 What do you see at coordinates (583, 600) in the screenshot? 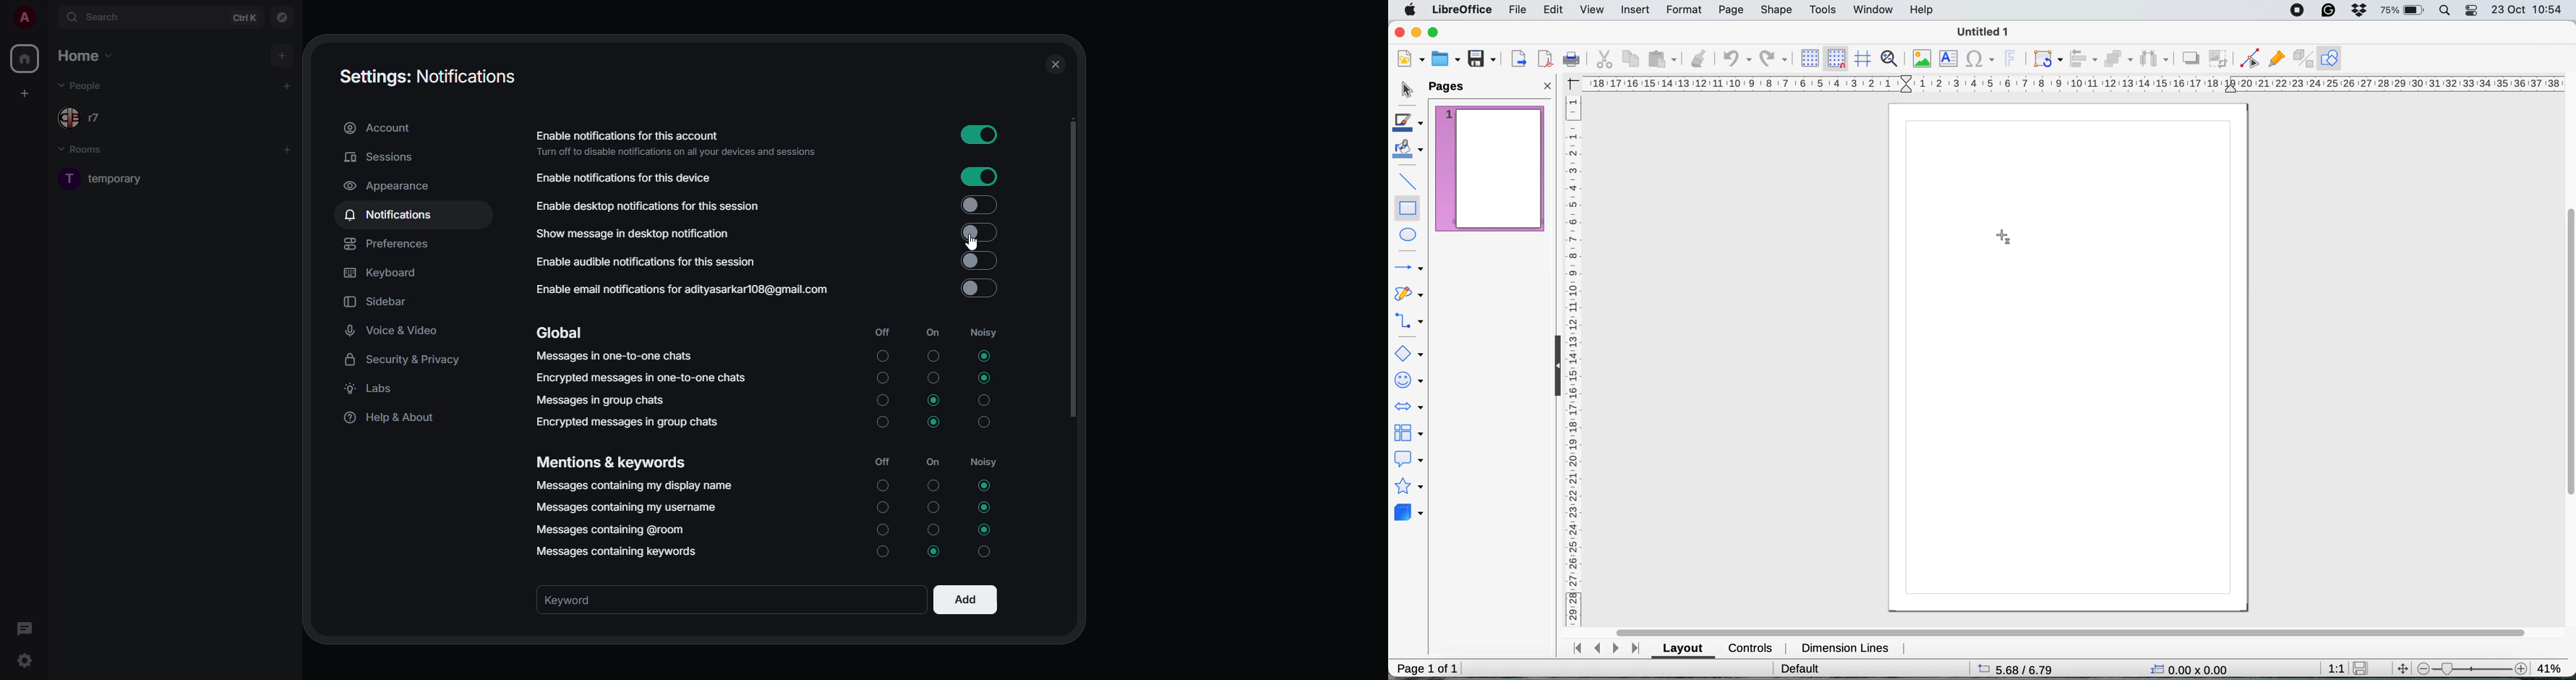
I see `keyword` at bounding box center [583, 600].